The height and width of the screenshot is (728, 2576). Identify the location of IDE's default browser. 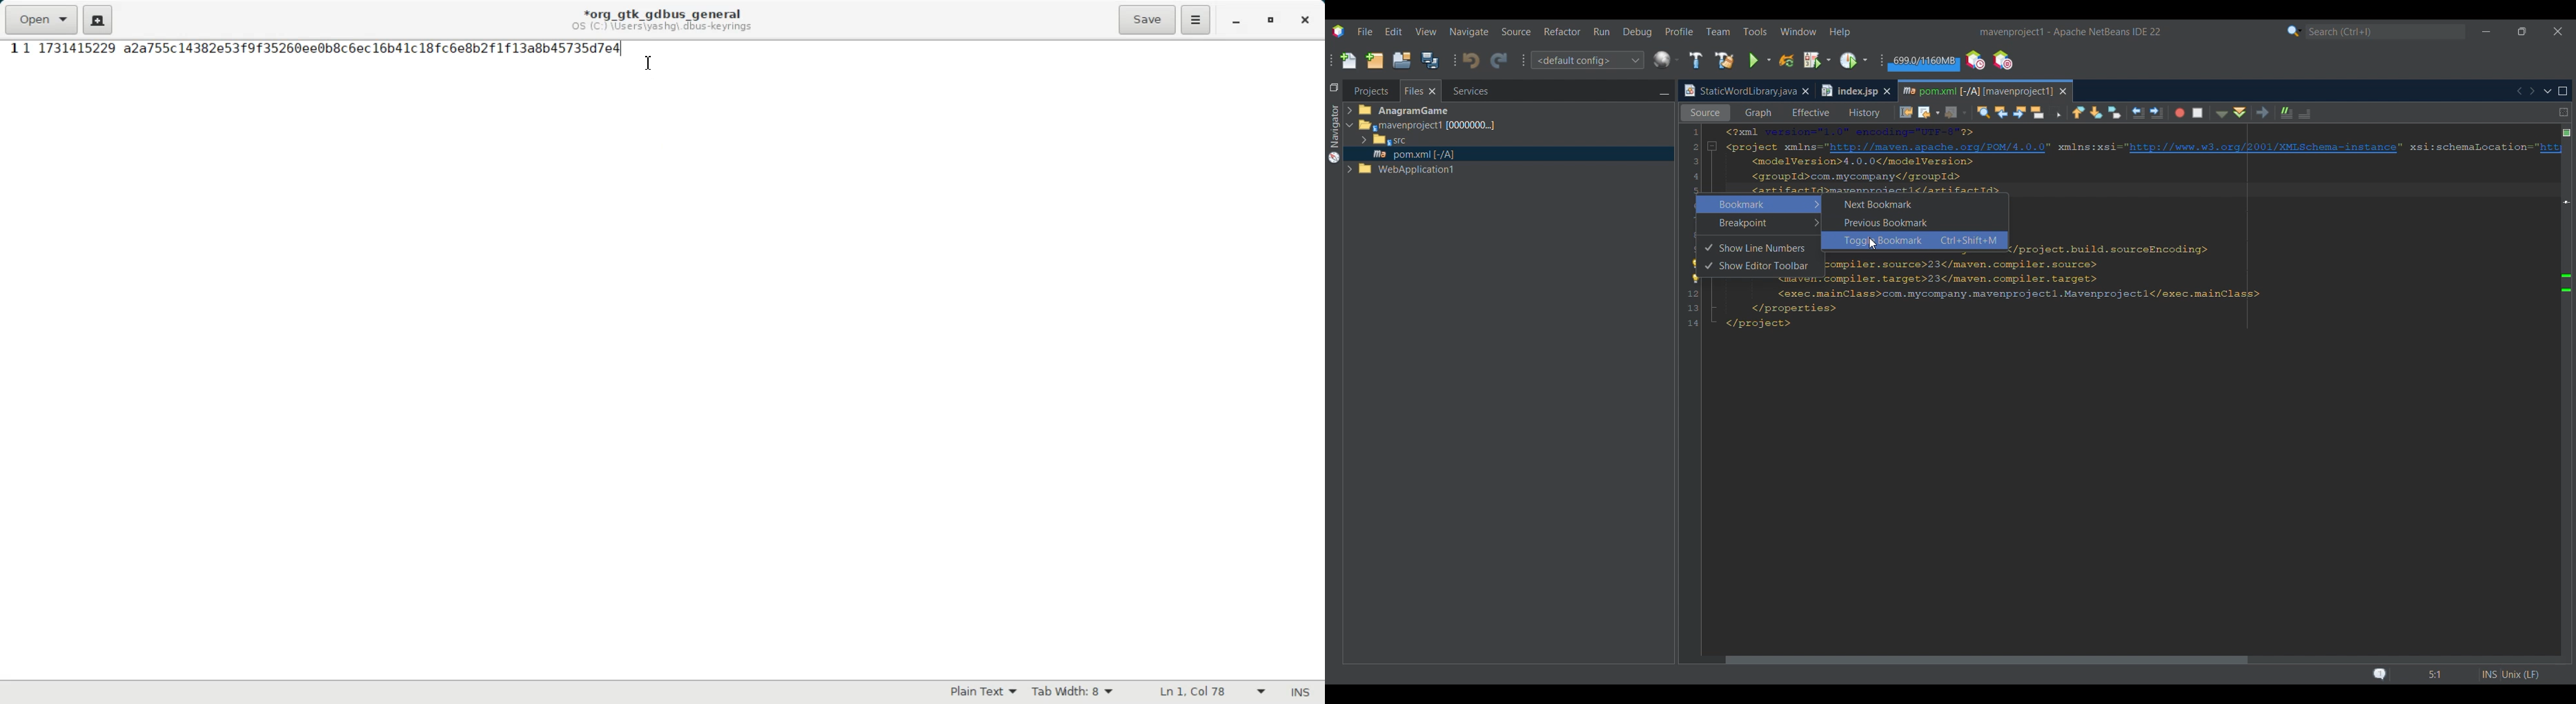
(1666, 60).